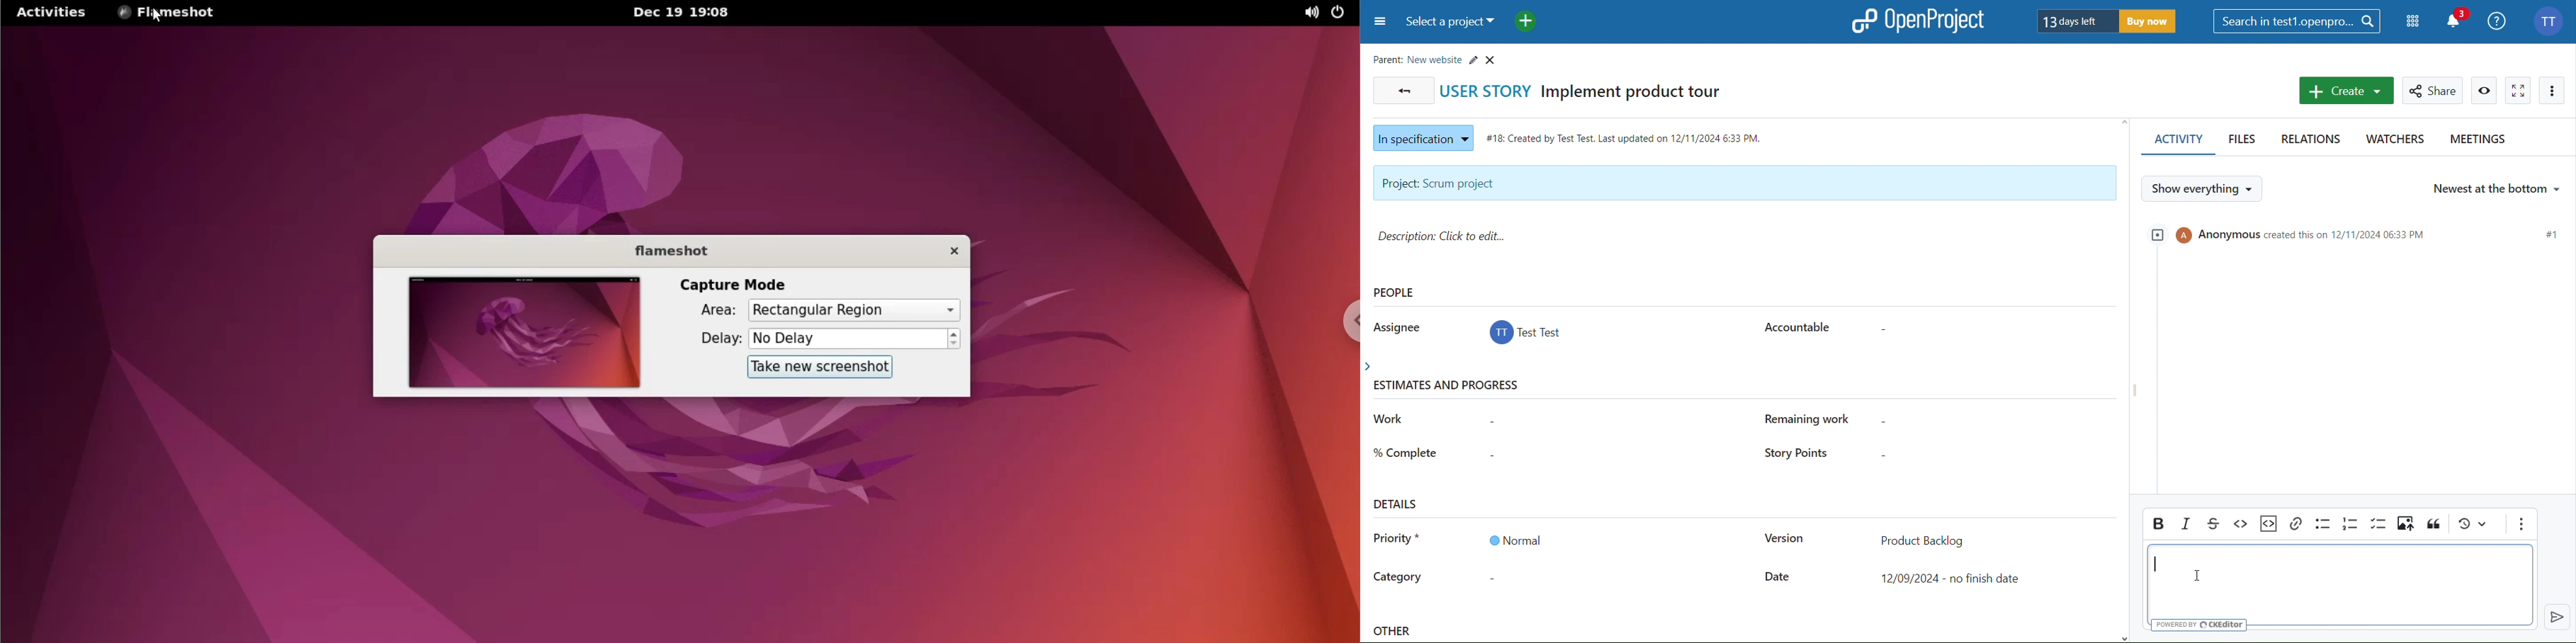  I want to click on Fullscreen, so click(2519, 90).